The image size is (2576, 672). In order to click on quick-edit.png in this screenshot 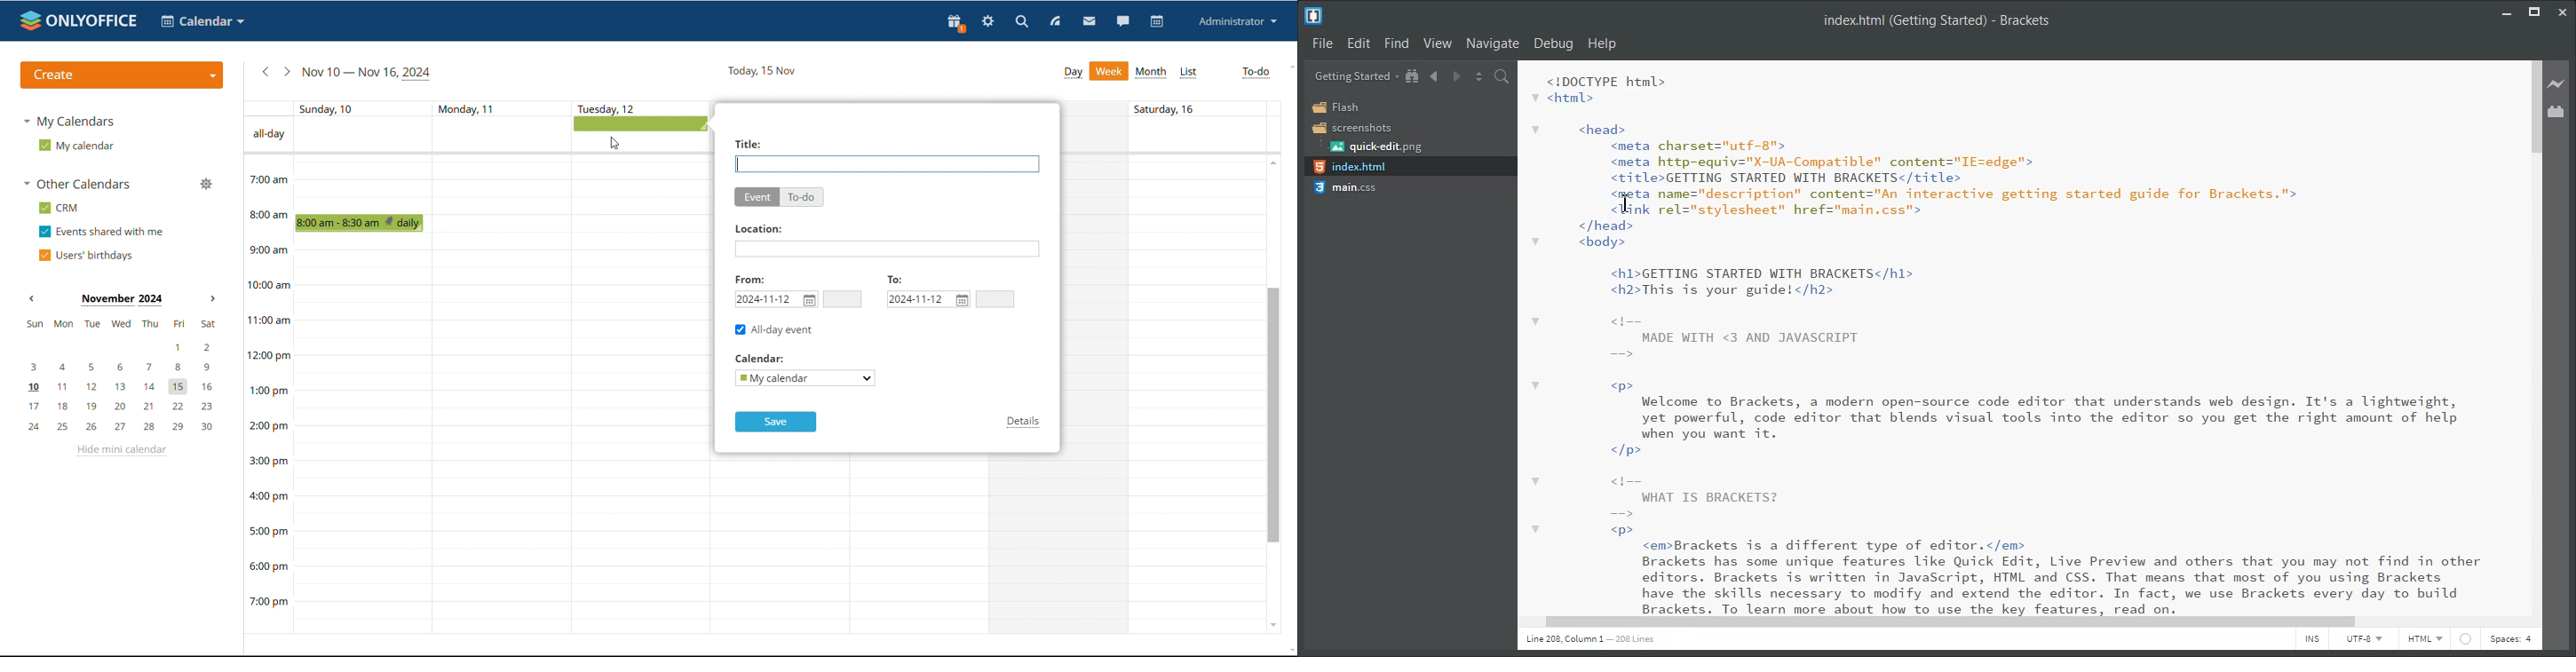, I will do `click(1377, 146)`.